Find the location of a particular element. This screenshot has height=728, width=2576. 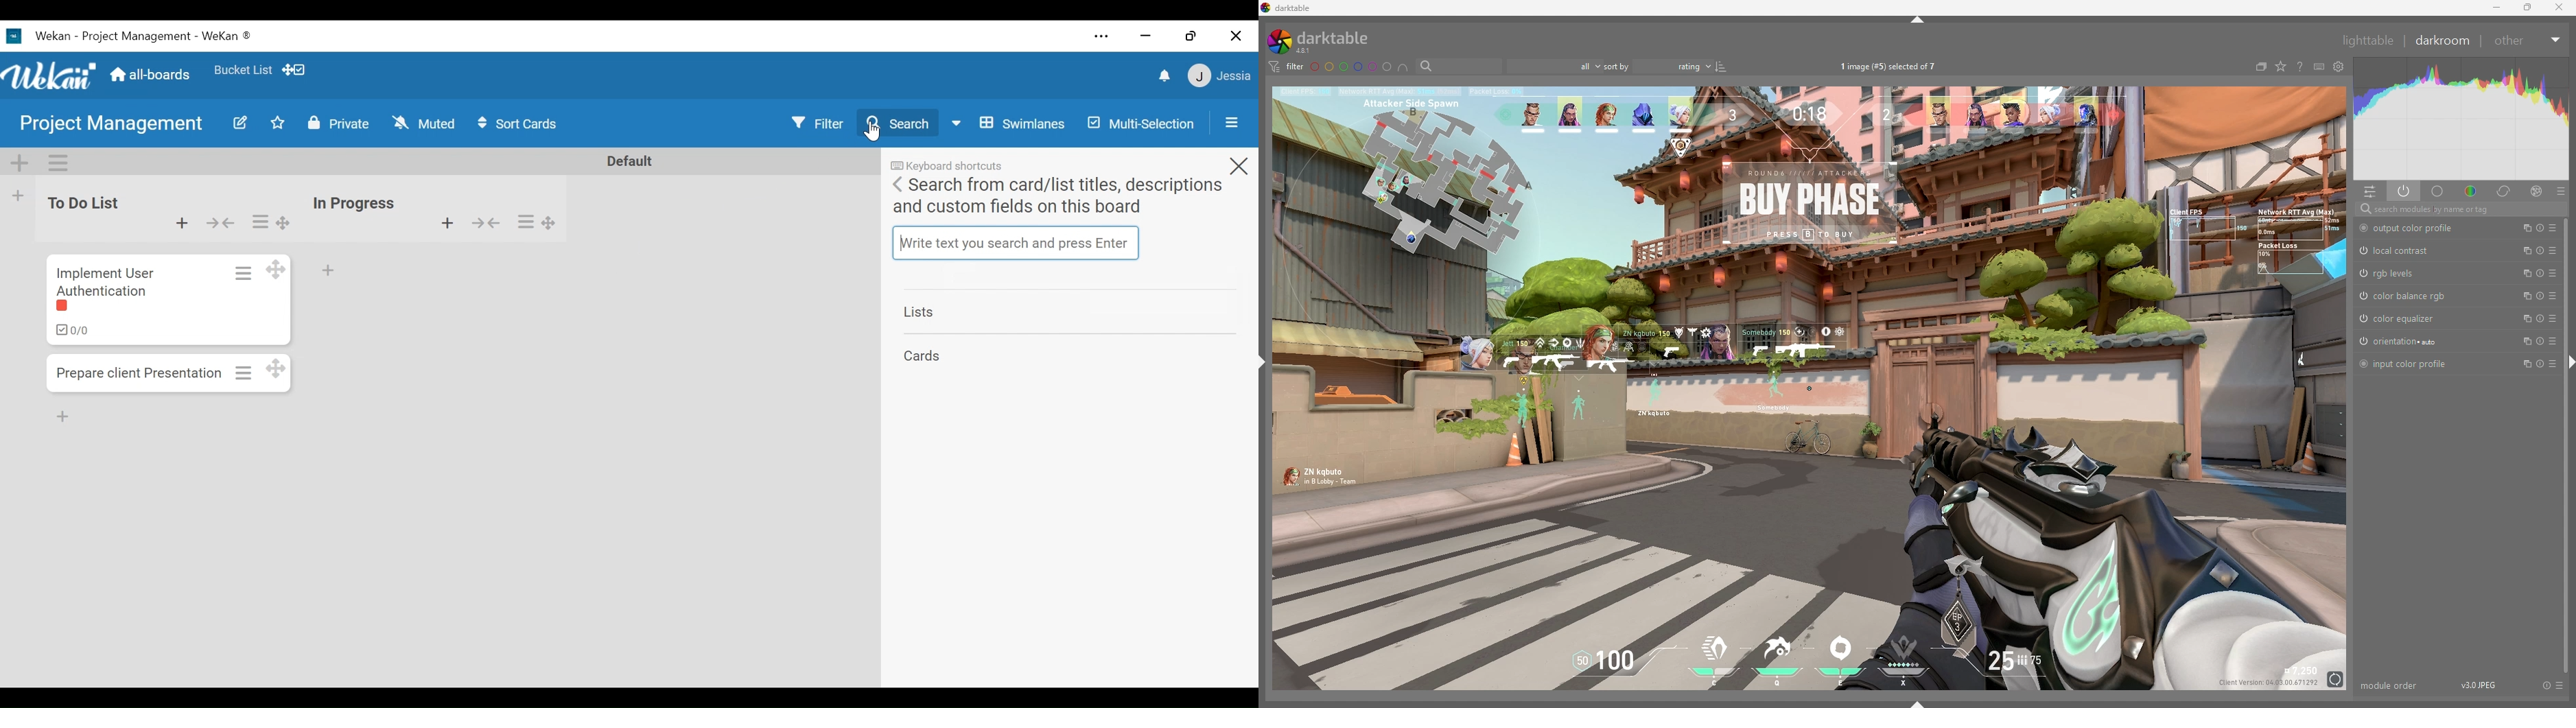

multiple instances action is located at coordinates (2526, 273).